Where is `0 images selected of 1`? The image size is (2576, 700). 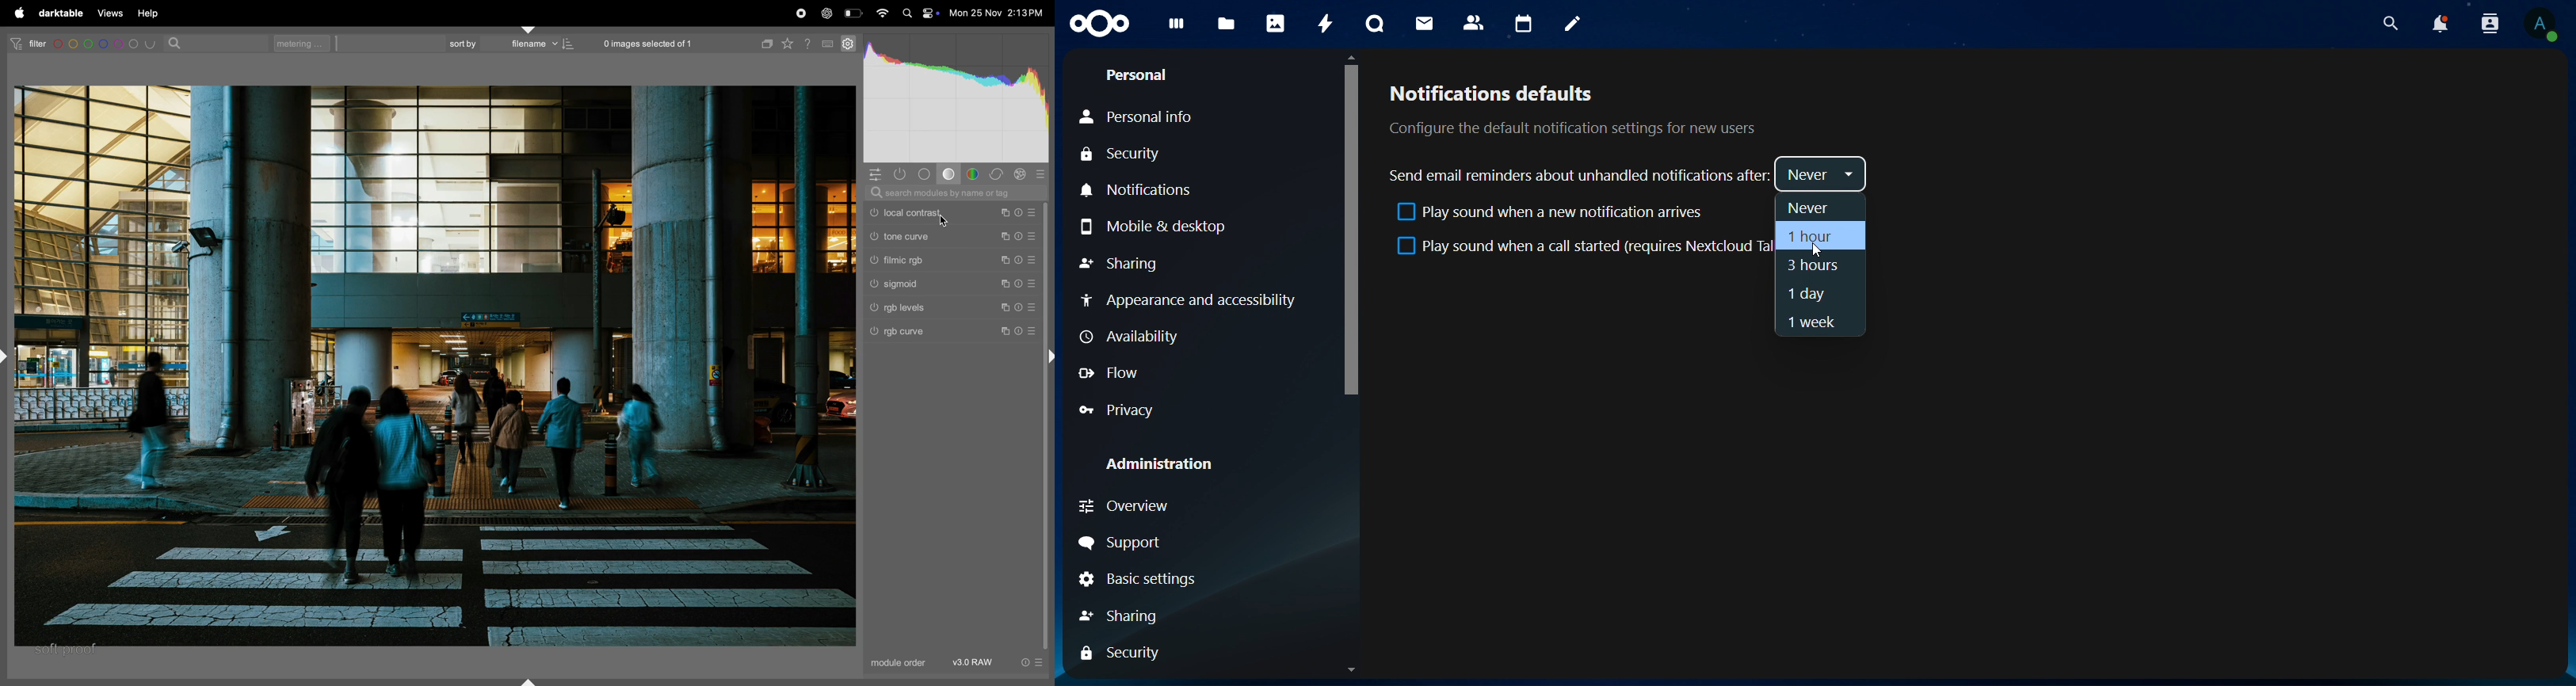
0 images selected of 1 is located at coordinates (649, 41).